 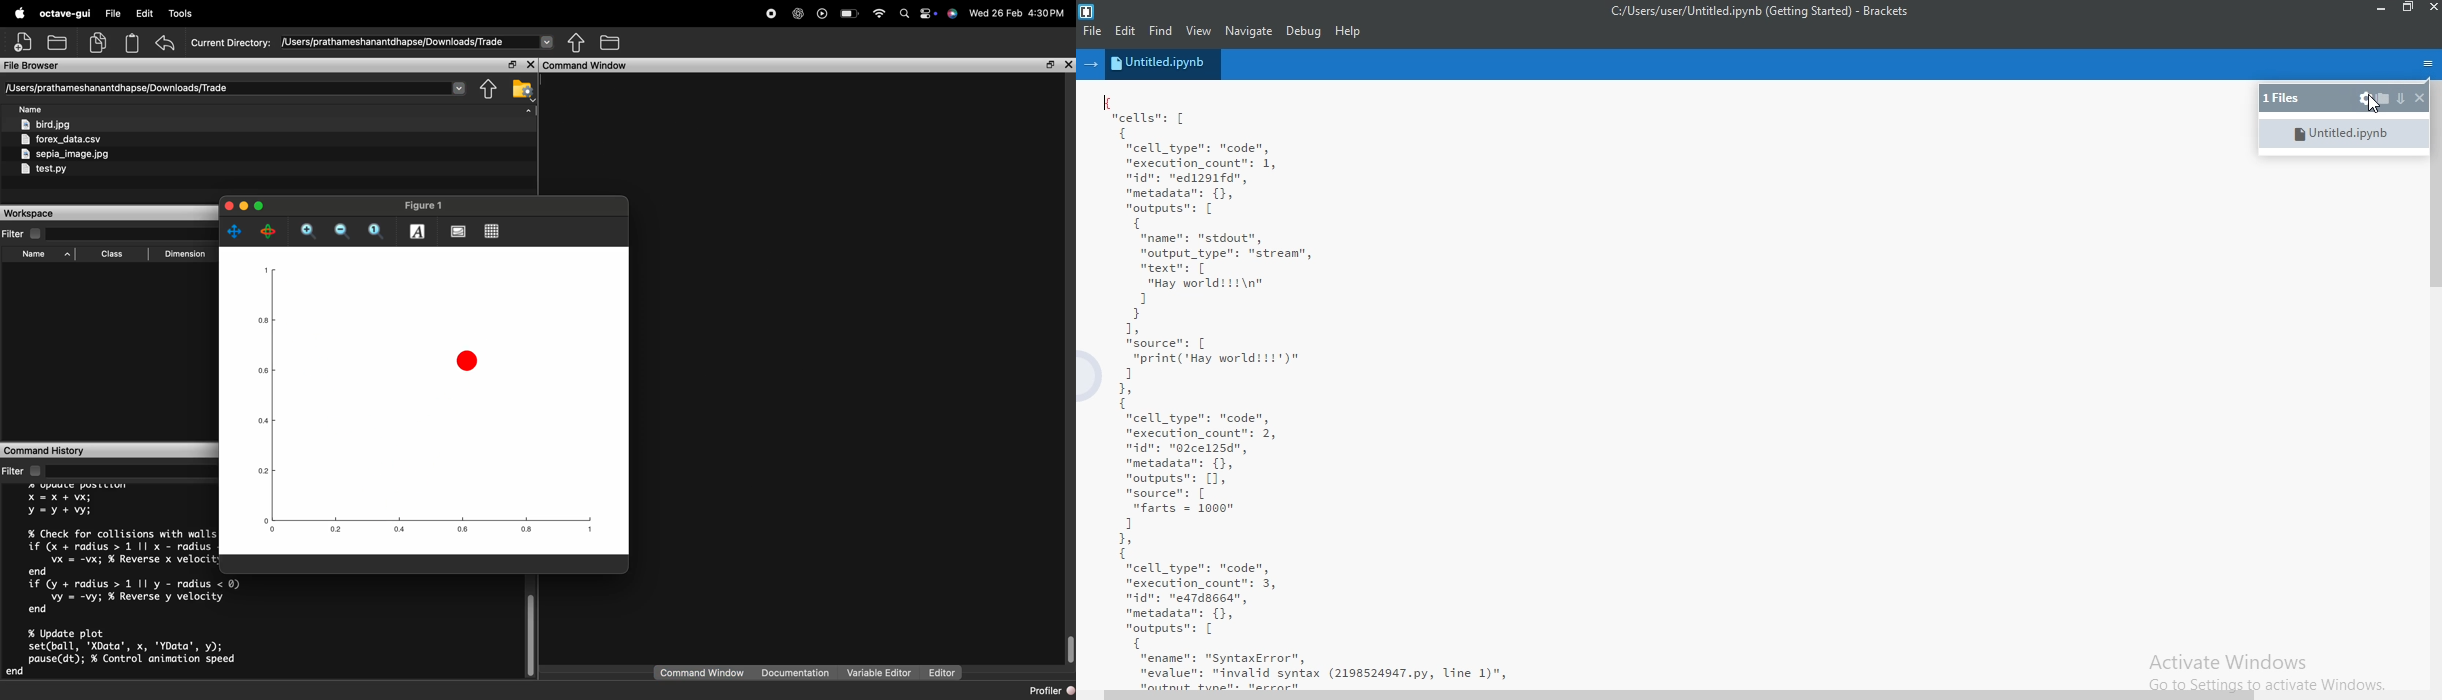 What do you see at coordinates (418, 231) in the screenshot?
I see `Insert text` at bounding box center [418, 231].